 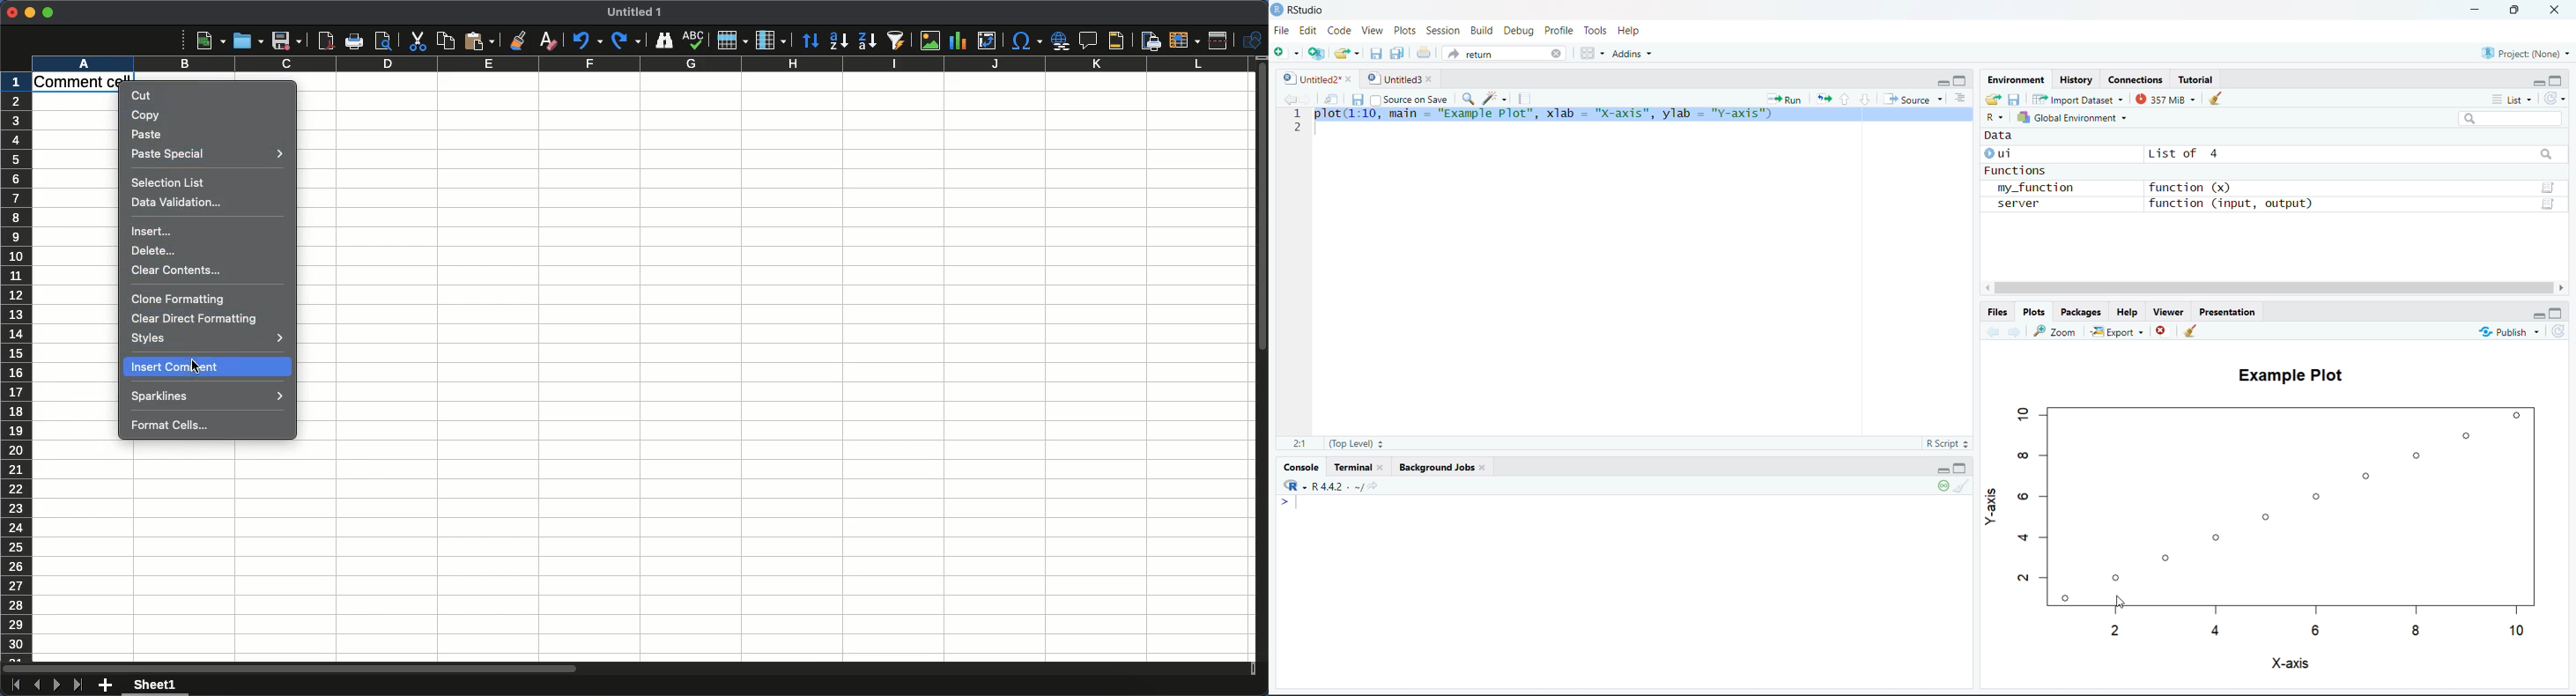 I want to click on History, so click(x=2076, y=78).